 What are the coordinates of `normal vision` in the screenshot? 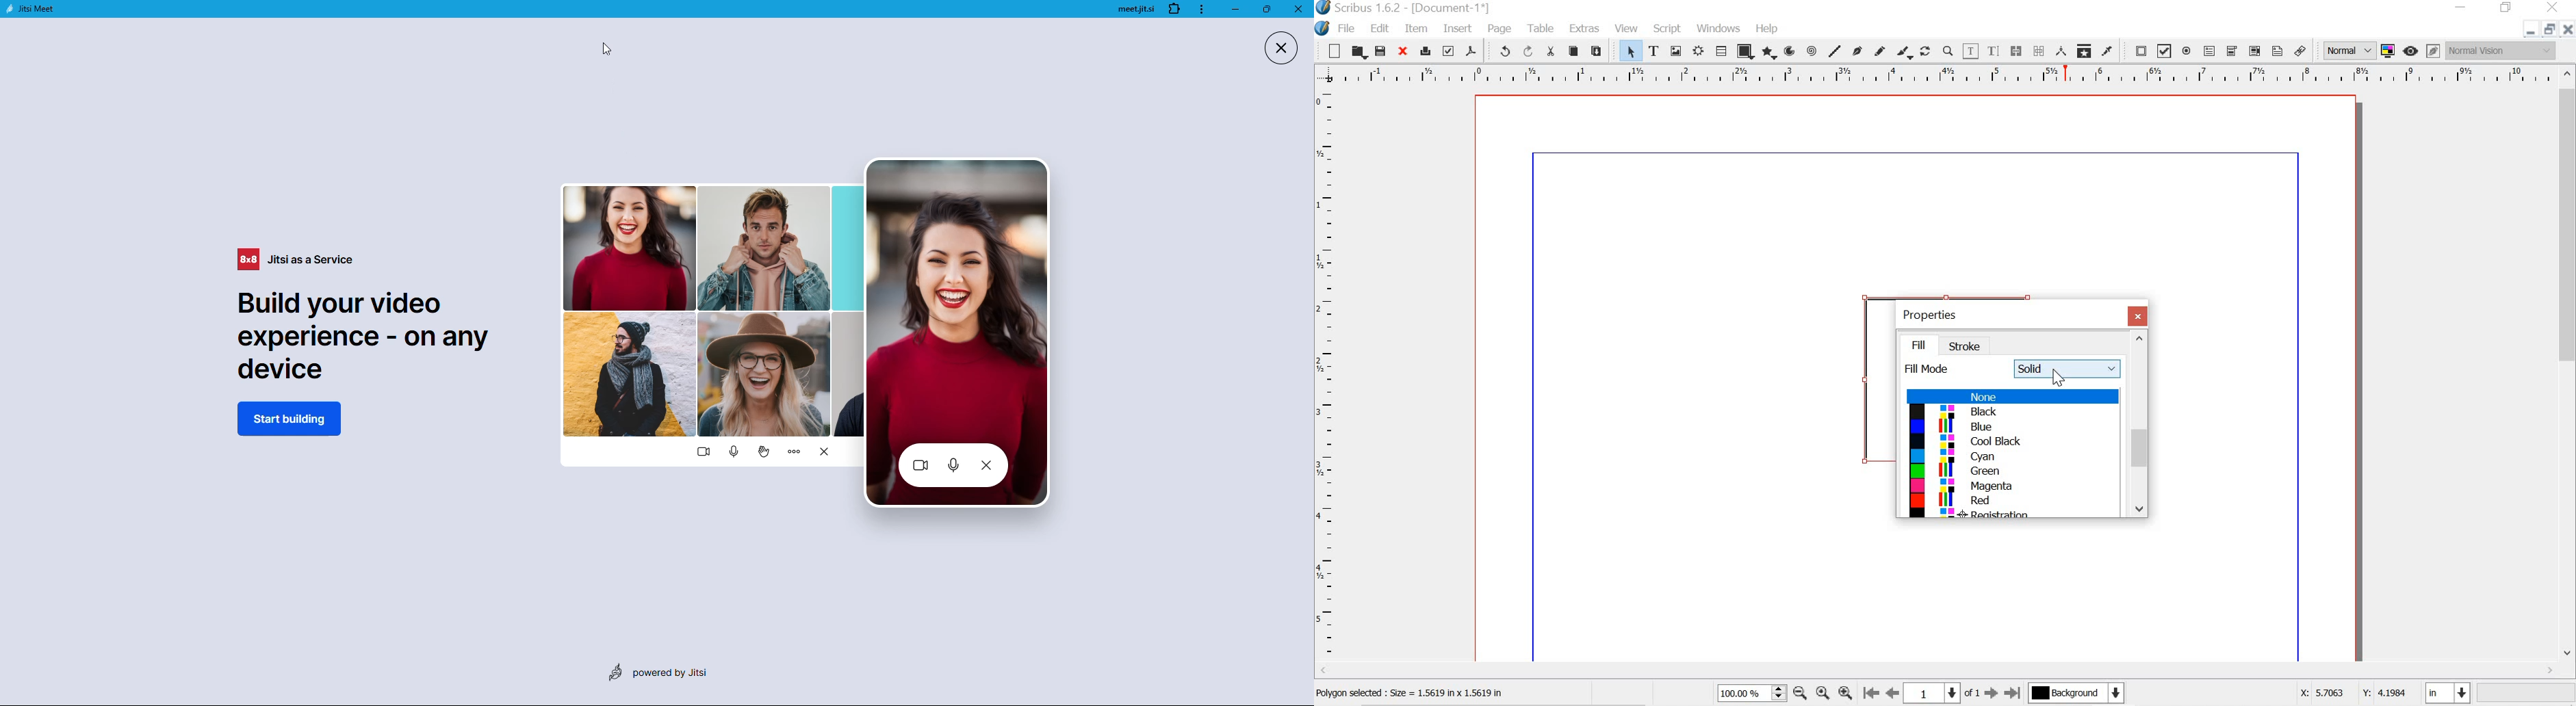 It's located at (2502, 52).